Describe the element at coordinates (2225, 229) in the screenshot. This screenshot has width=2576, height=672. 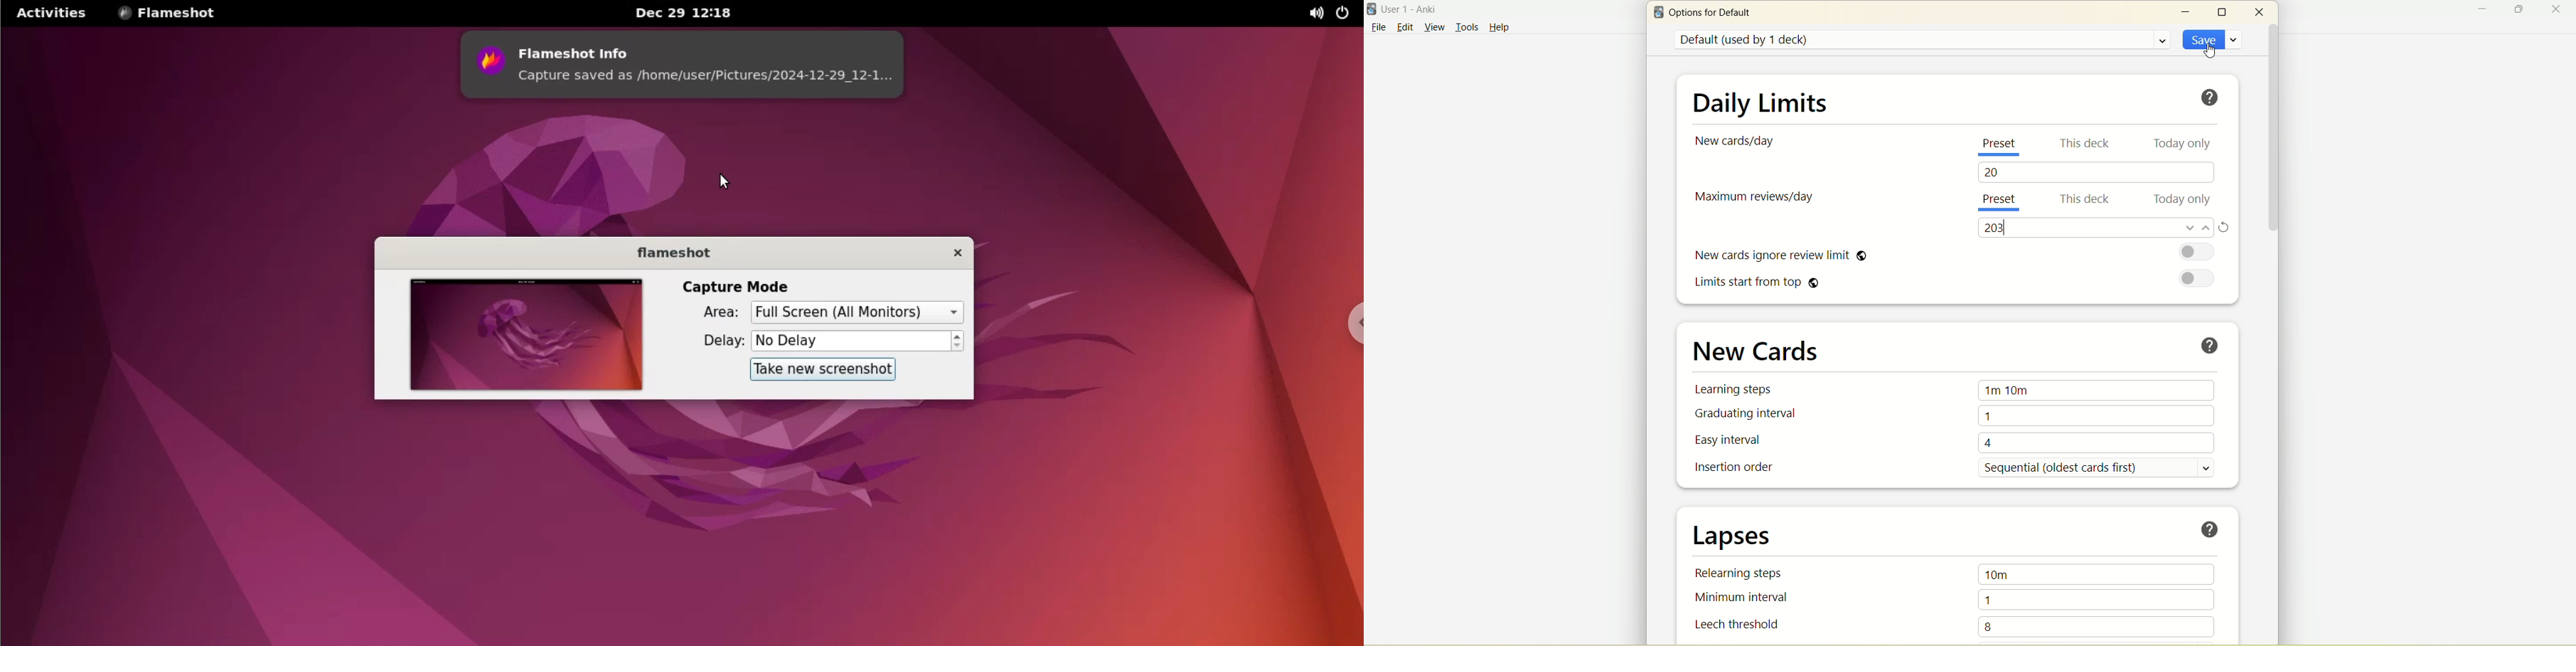
I see `refresh` at that location.